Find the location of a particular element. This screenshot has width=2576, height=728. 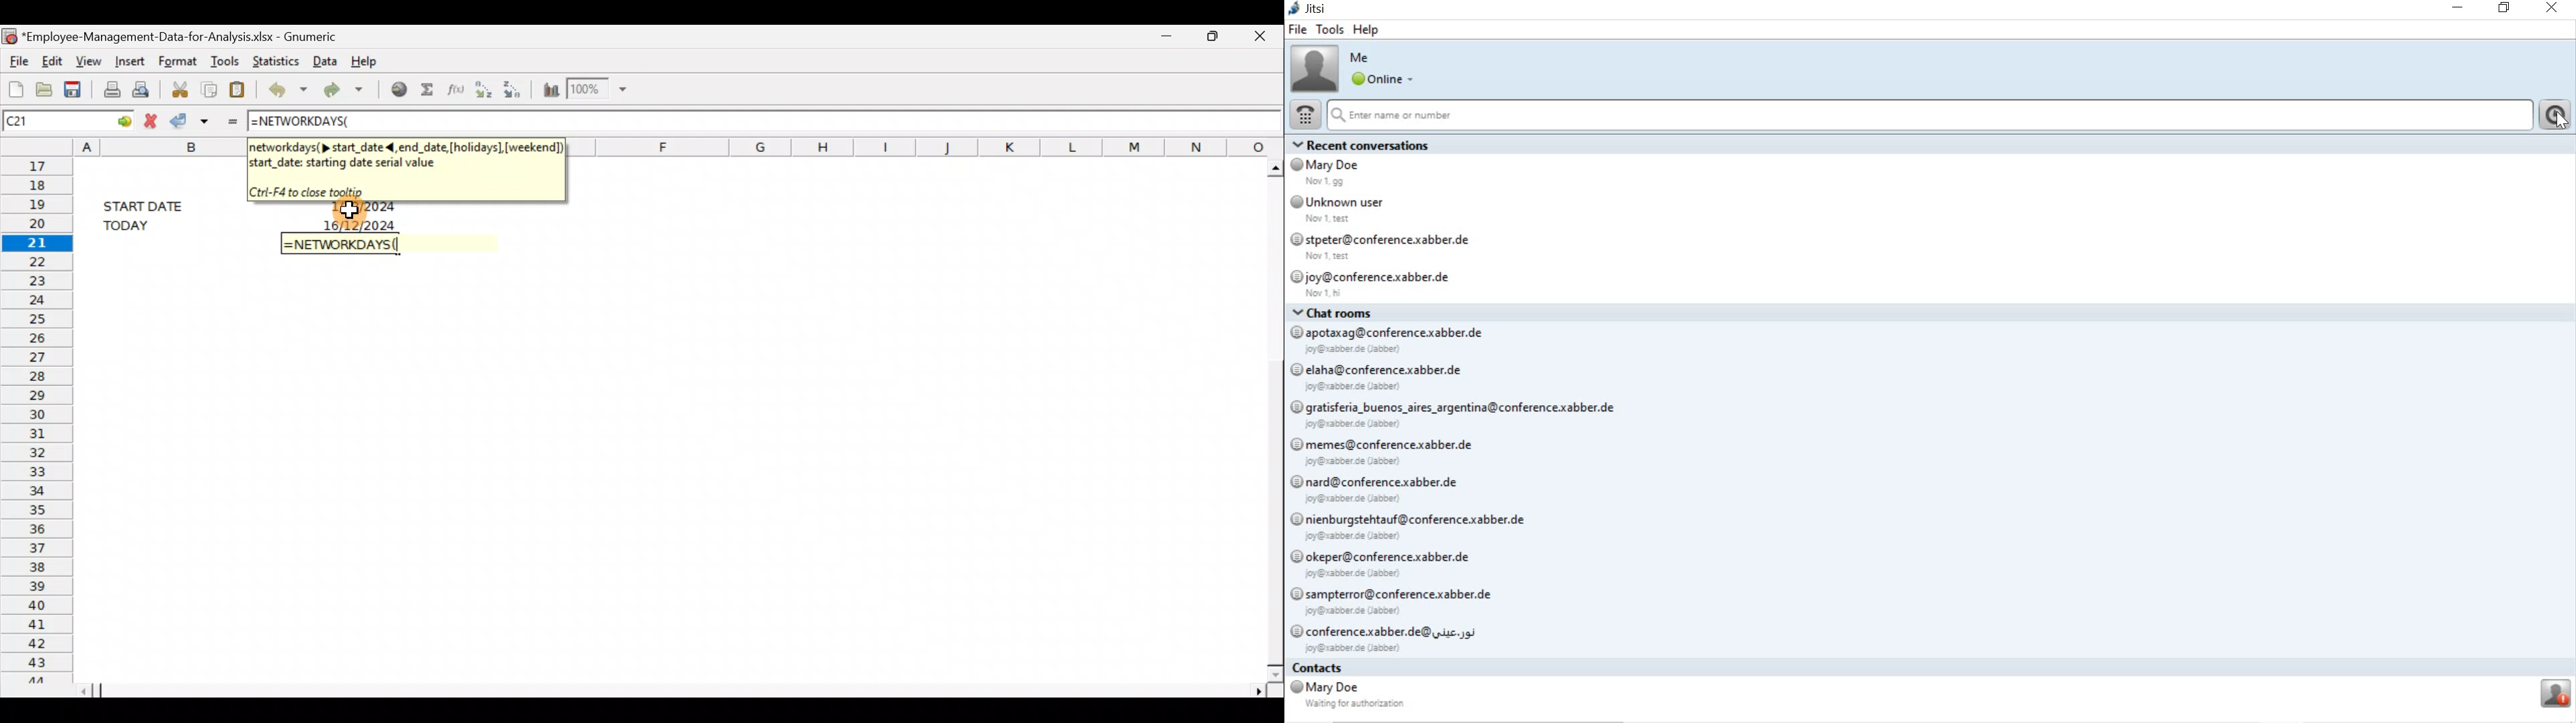

Redo undone action is located at coordinates (341, 89).